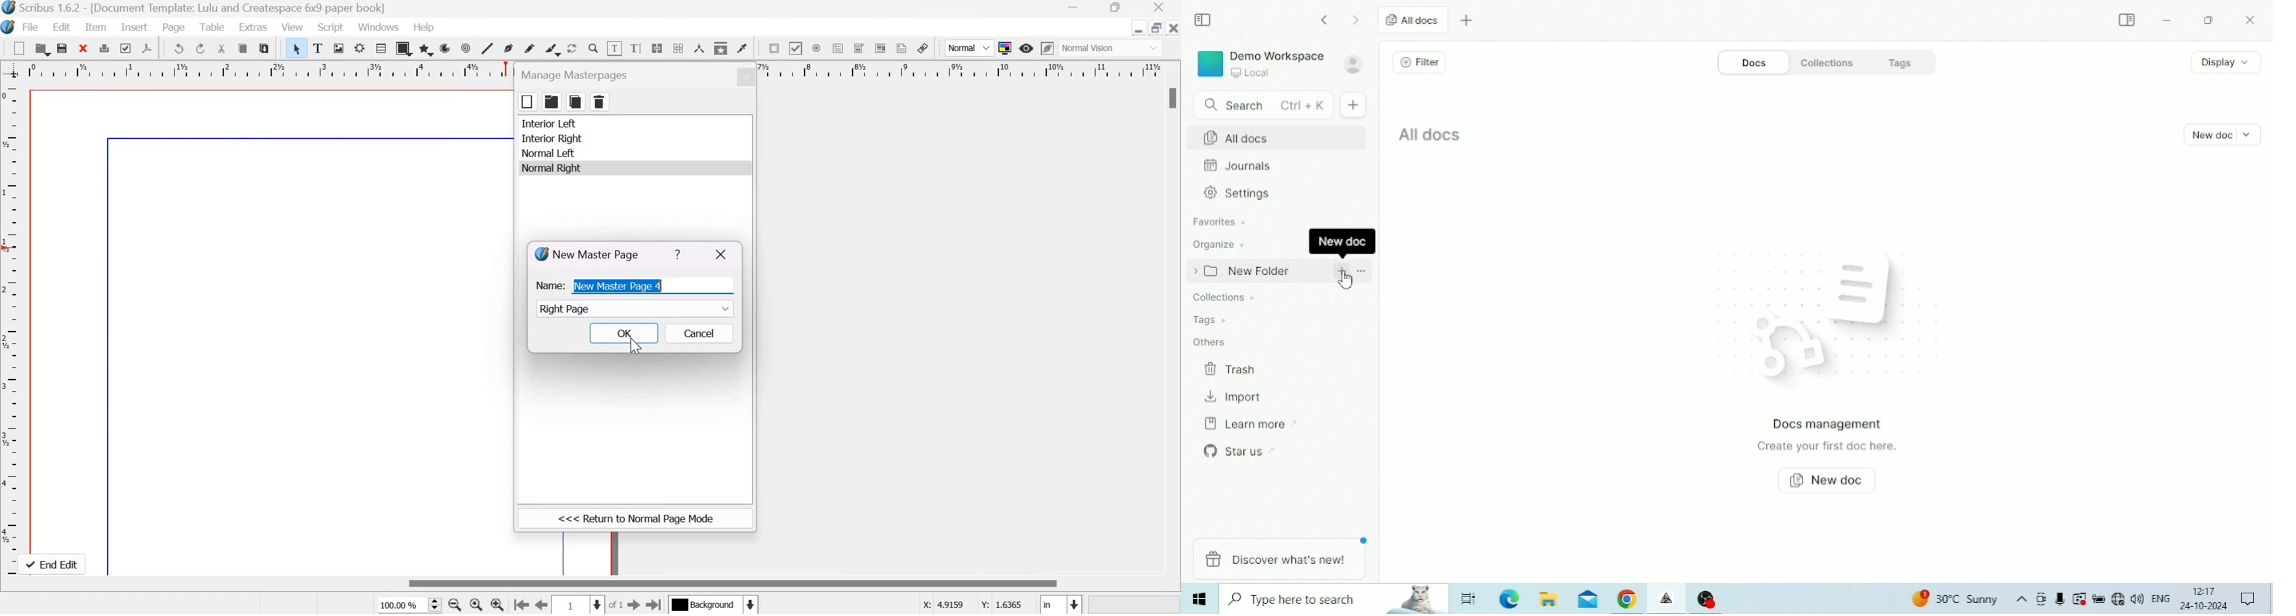 The height and width of the screenshot is (616, 2296). I want to click on cut, so click(222, 49).